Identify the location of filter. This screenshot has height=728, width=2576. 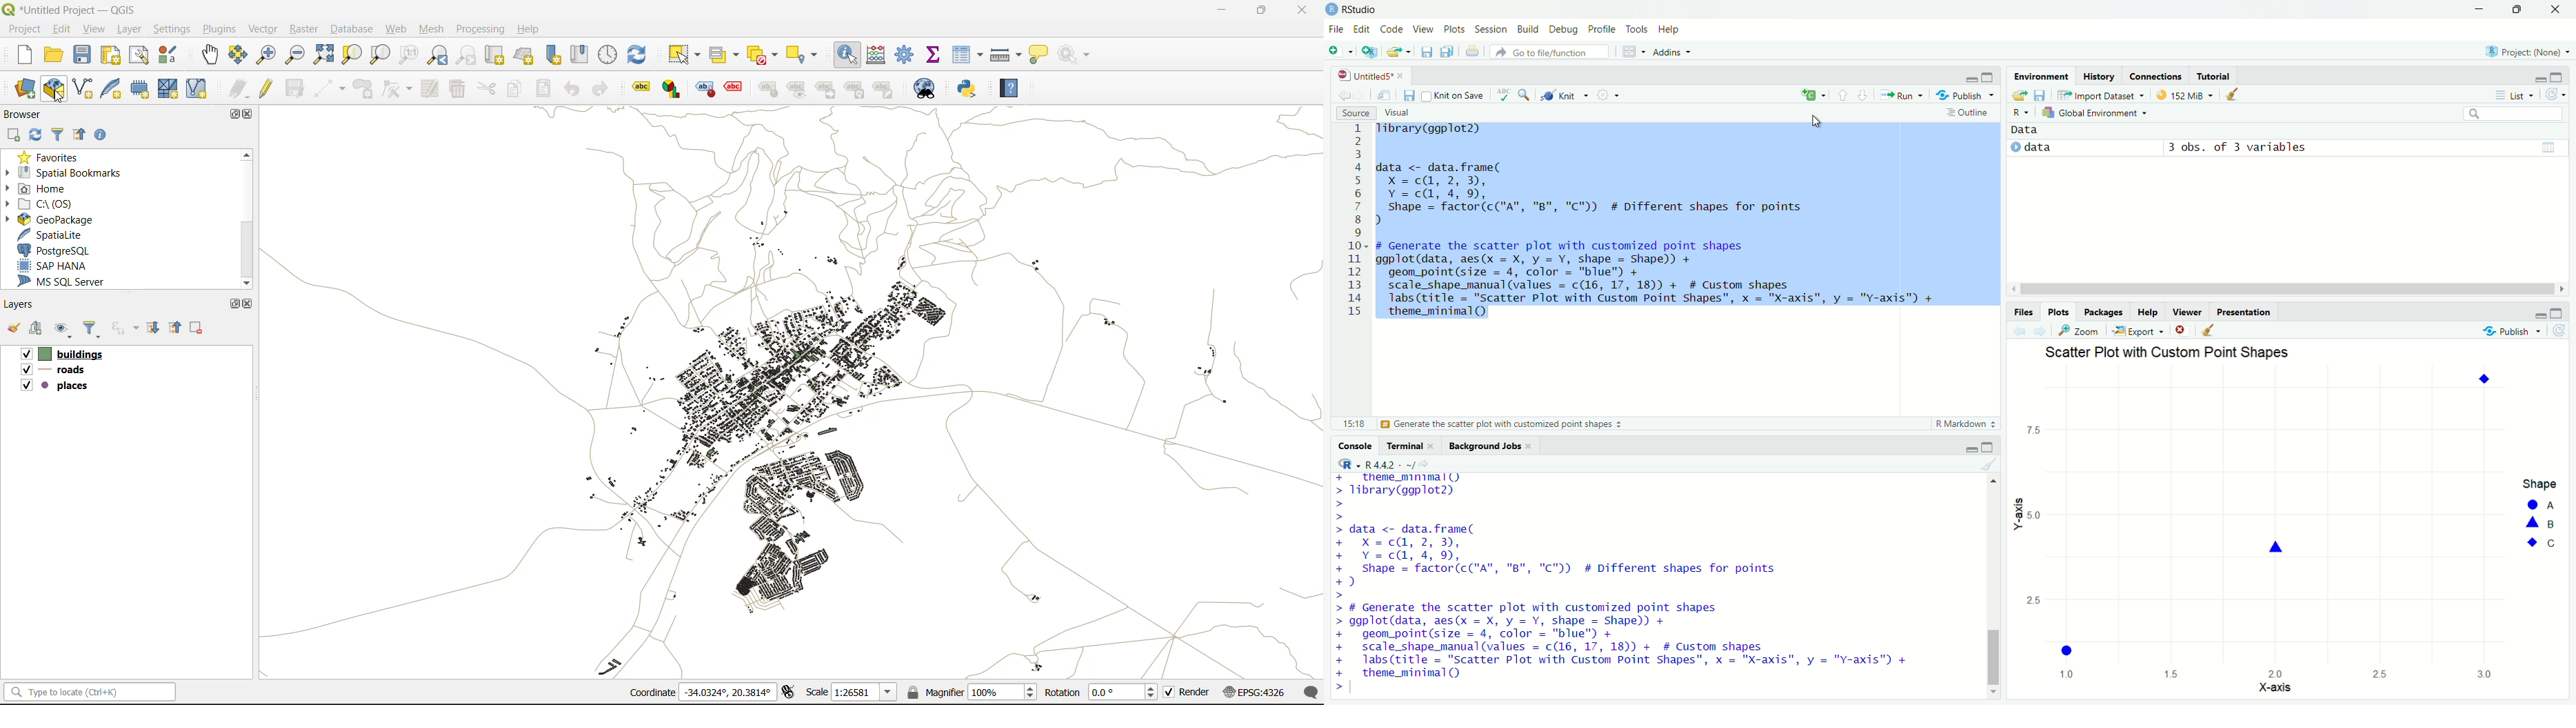
(94, 330).